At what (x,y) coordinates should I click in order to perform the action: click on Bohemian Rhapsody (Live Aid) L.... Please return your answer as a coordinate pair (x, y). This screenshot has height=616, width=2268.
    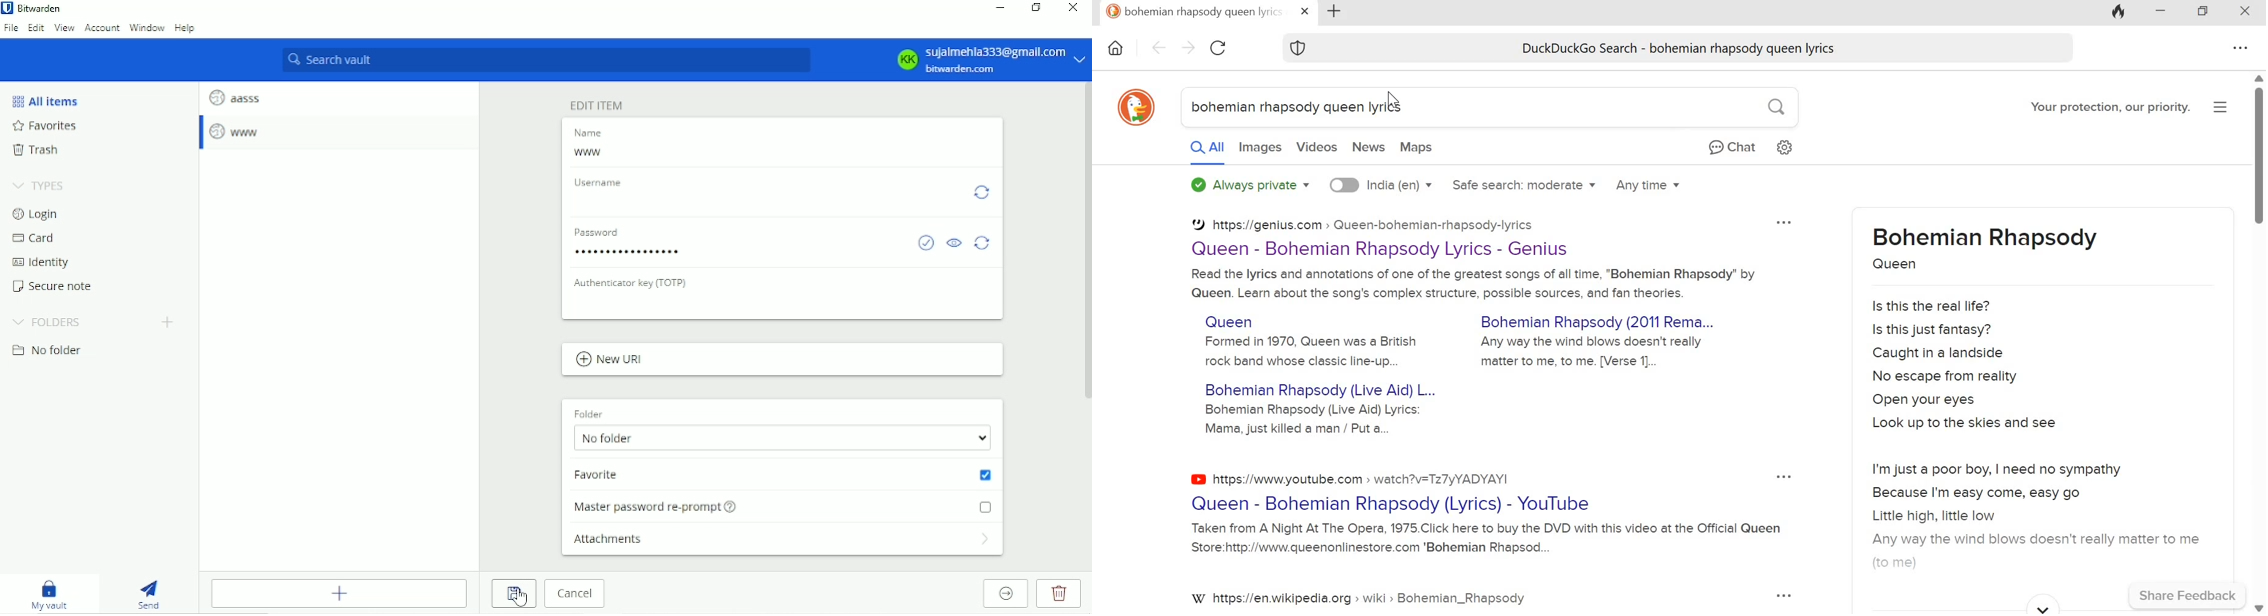
    Looking at the image, I should click on (1319, 391).